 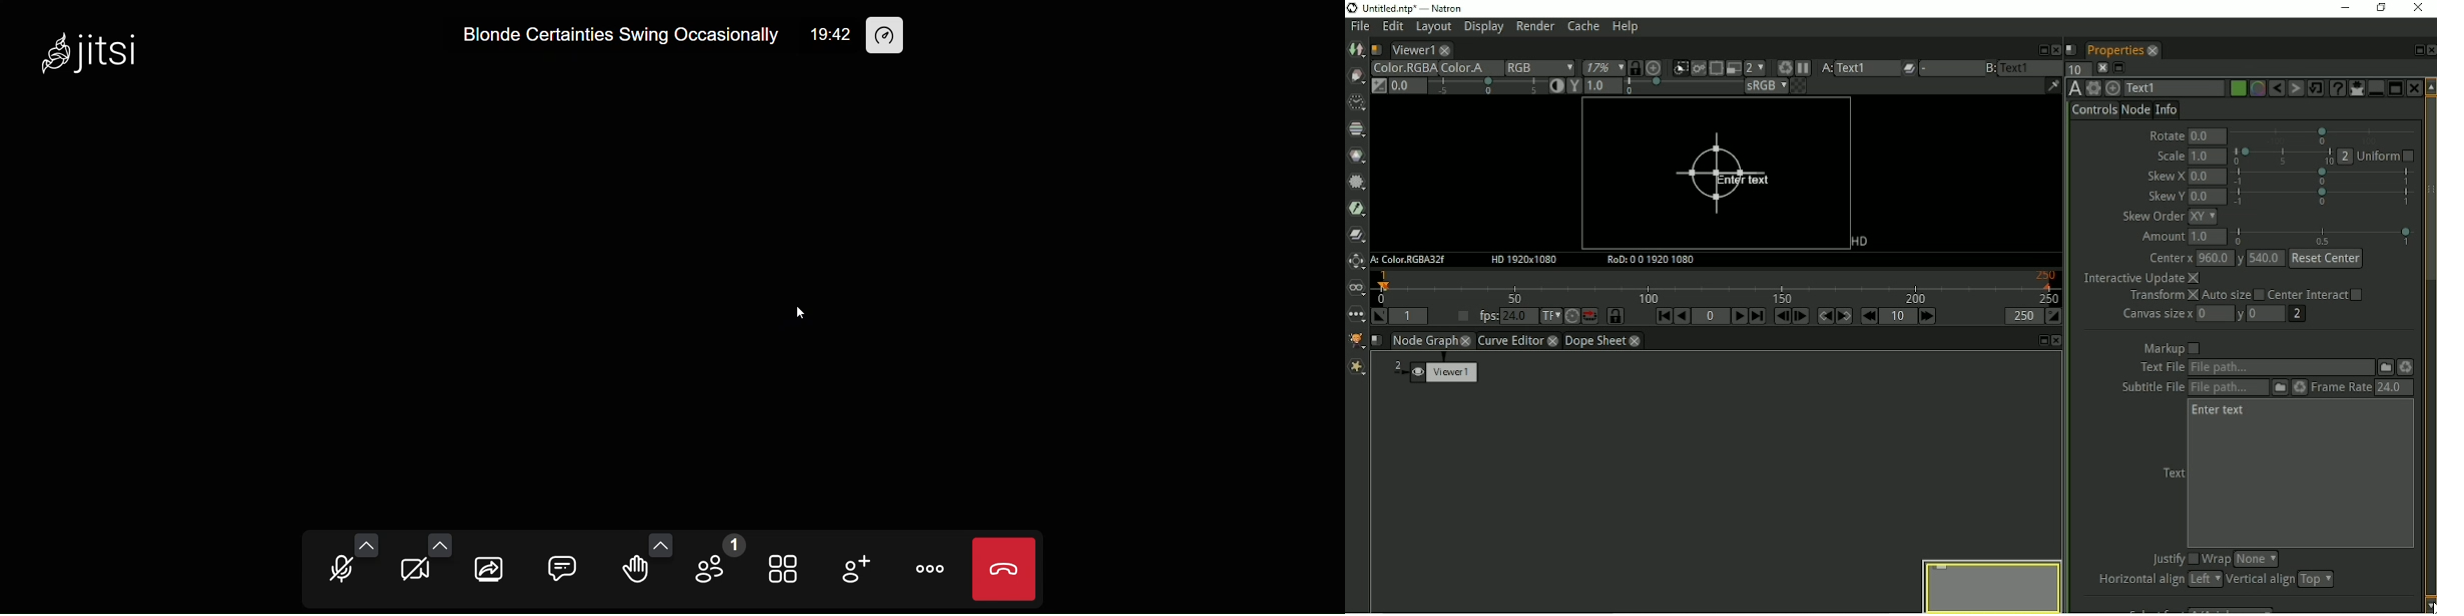 I want to click on Skew Y, so click(x=2164, y=196).